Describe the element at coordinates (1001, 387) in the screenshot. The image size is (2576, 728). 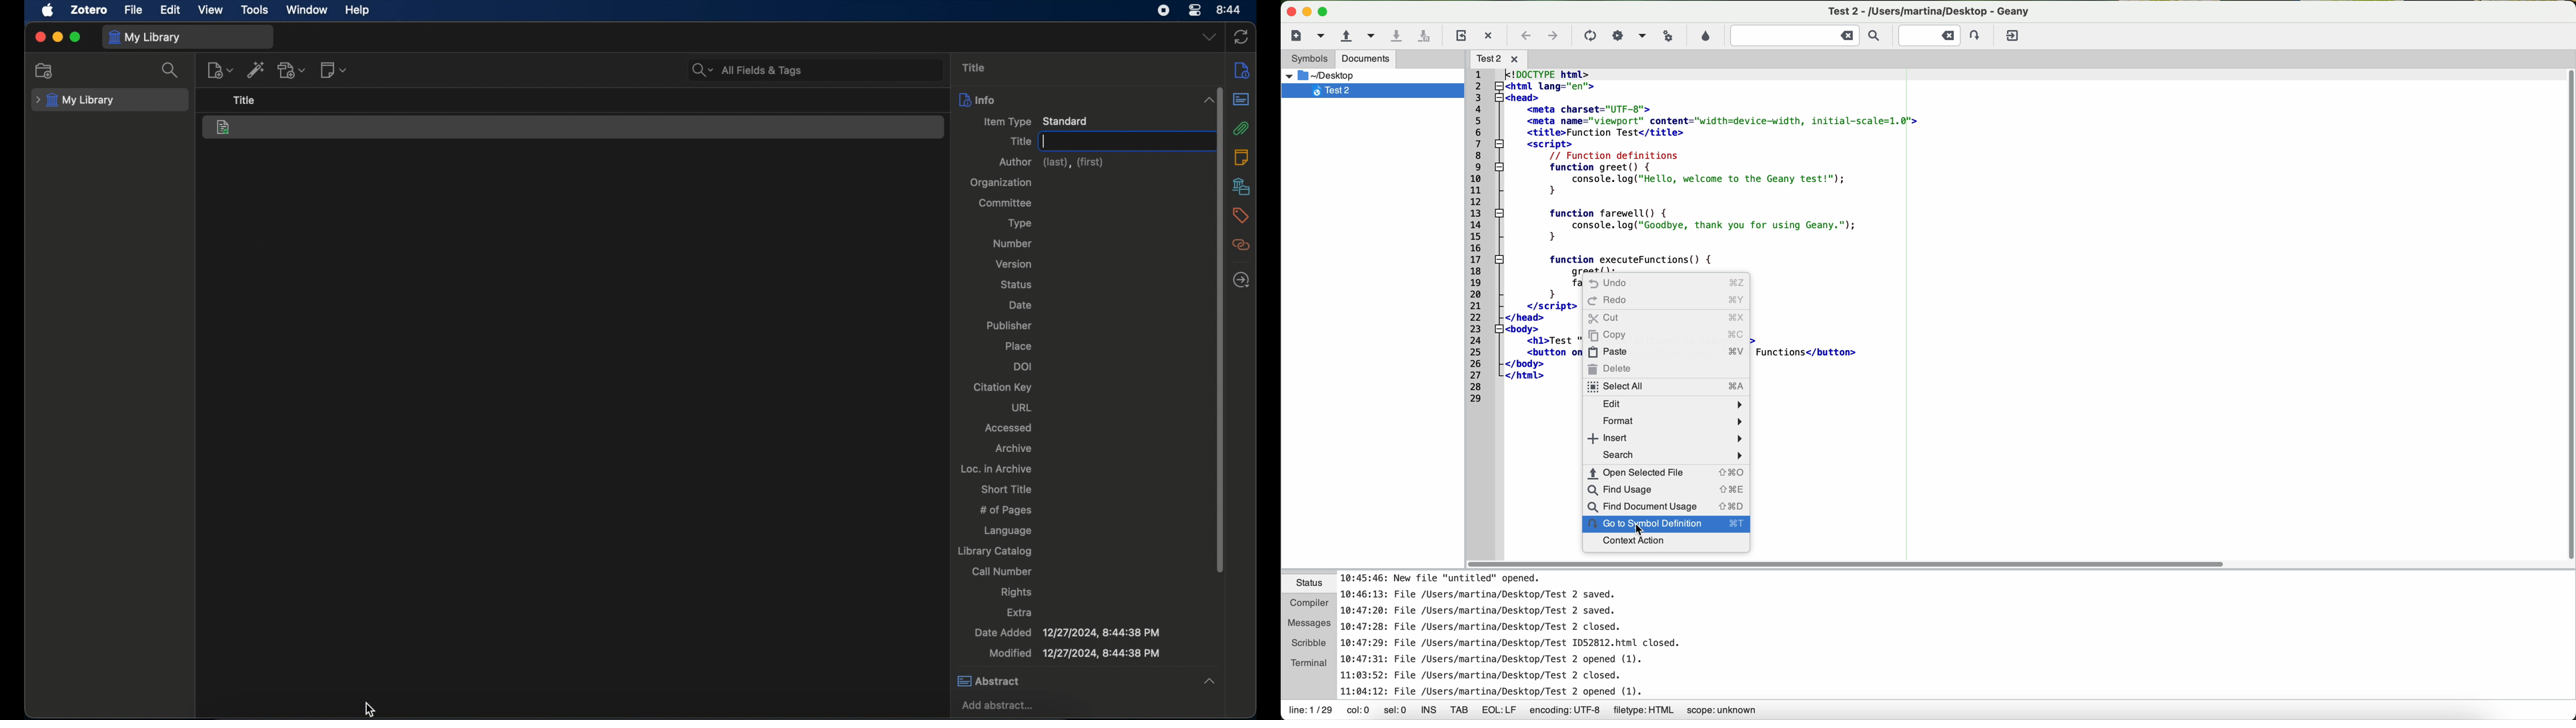
I see `citation key` at that location.